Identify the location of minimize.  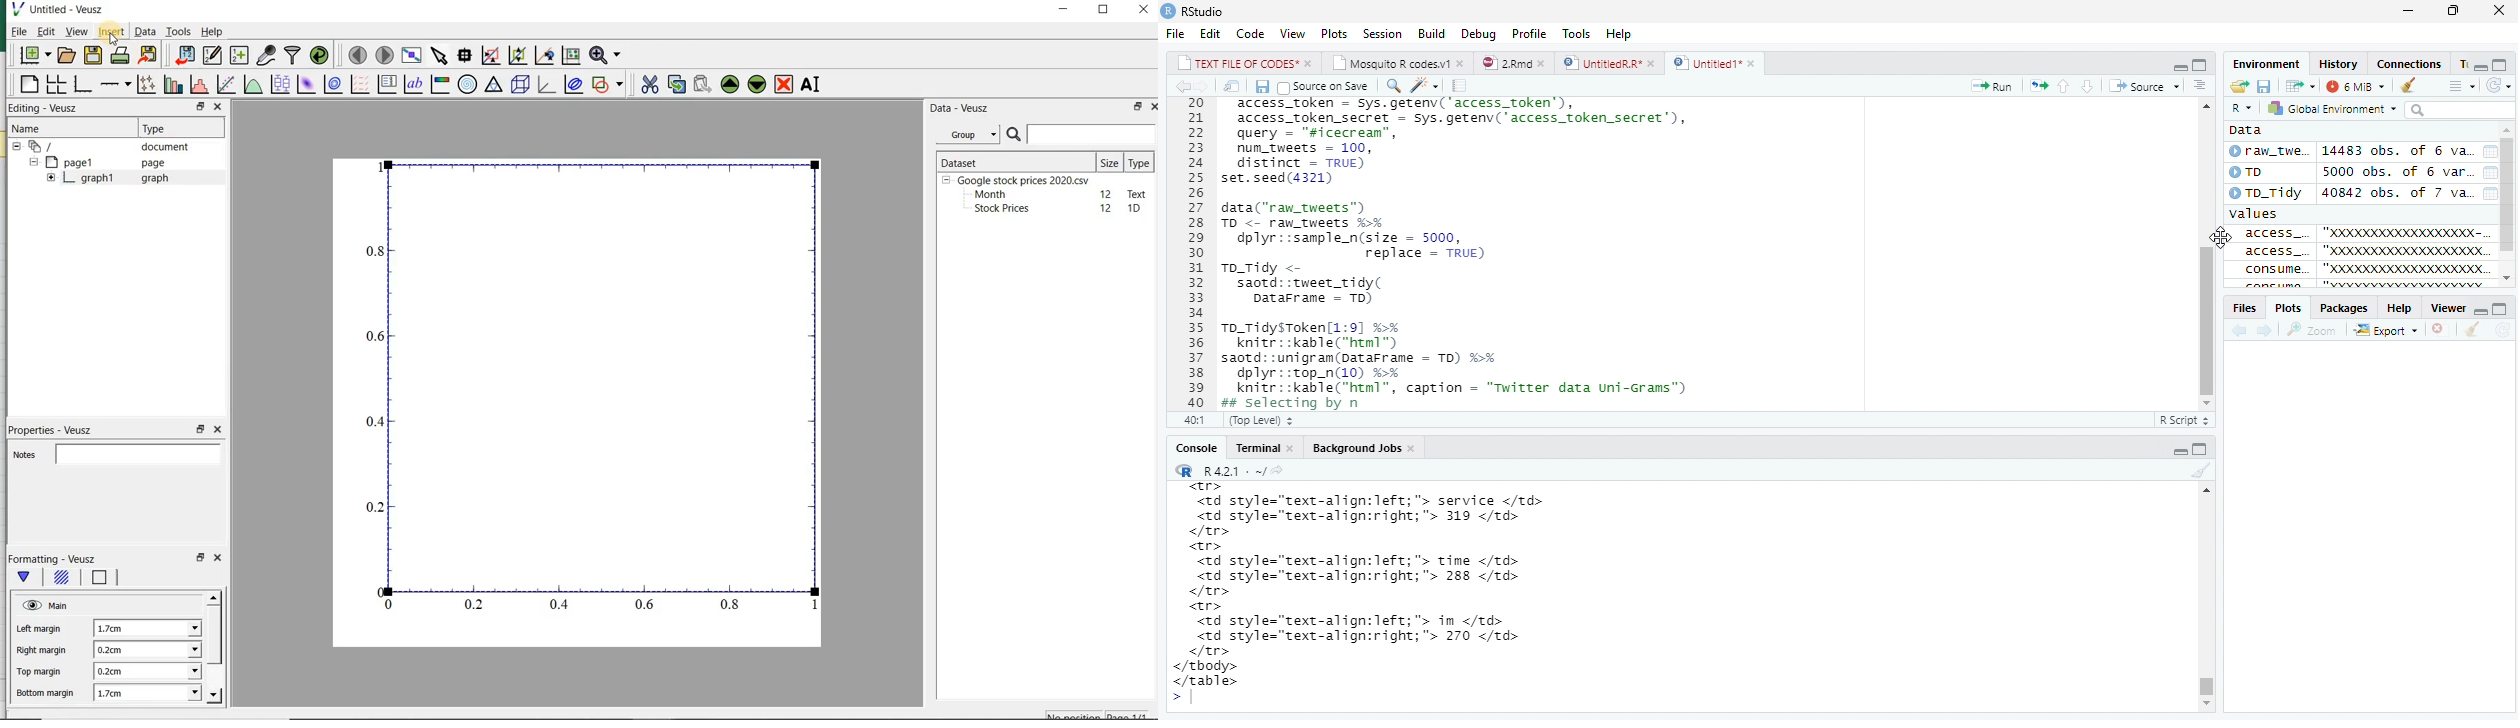
(2410, 11).